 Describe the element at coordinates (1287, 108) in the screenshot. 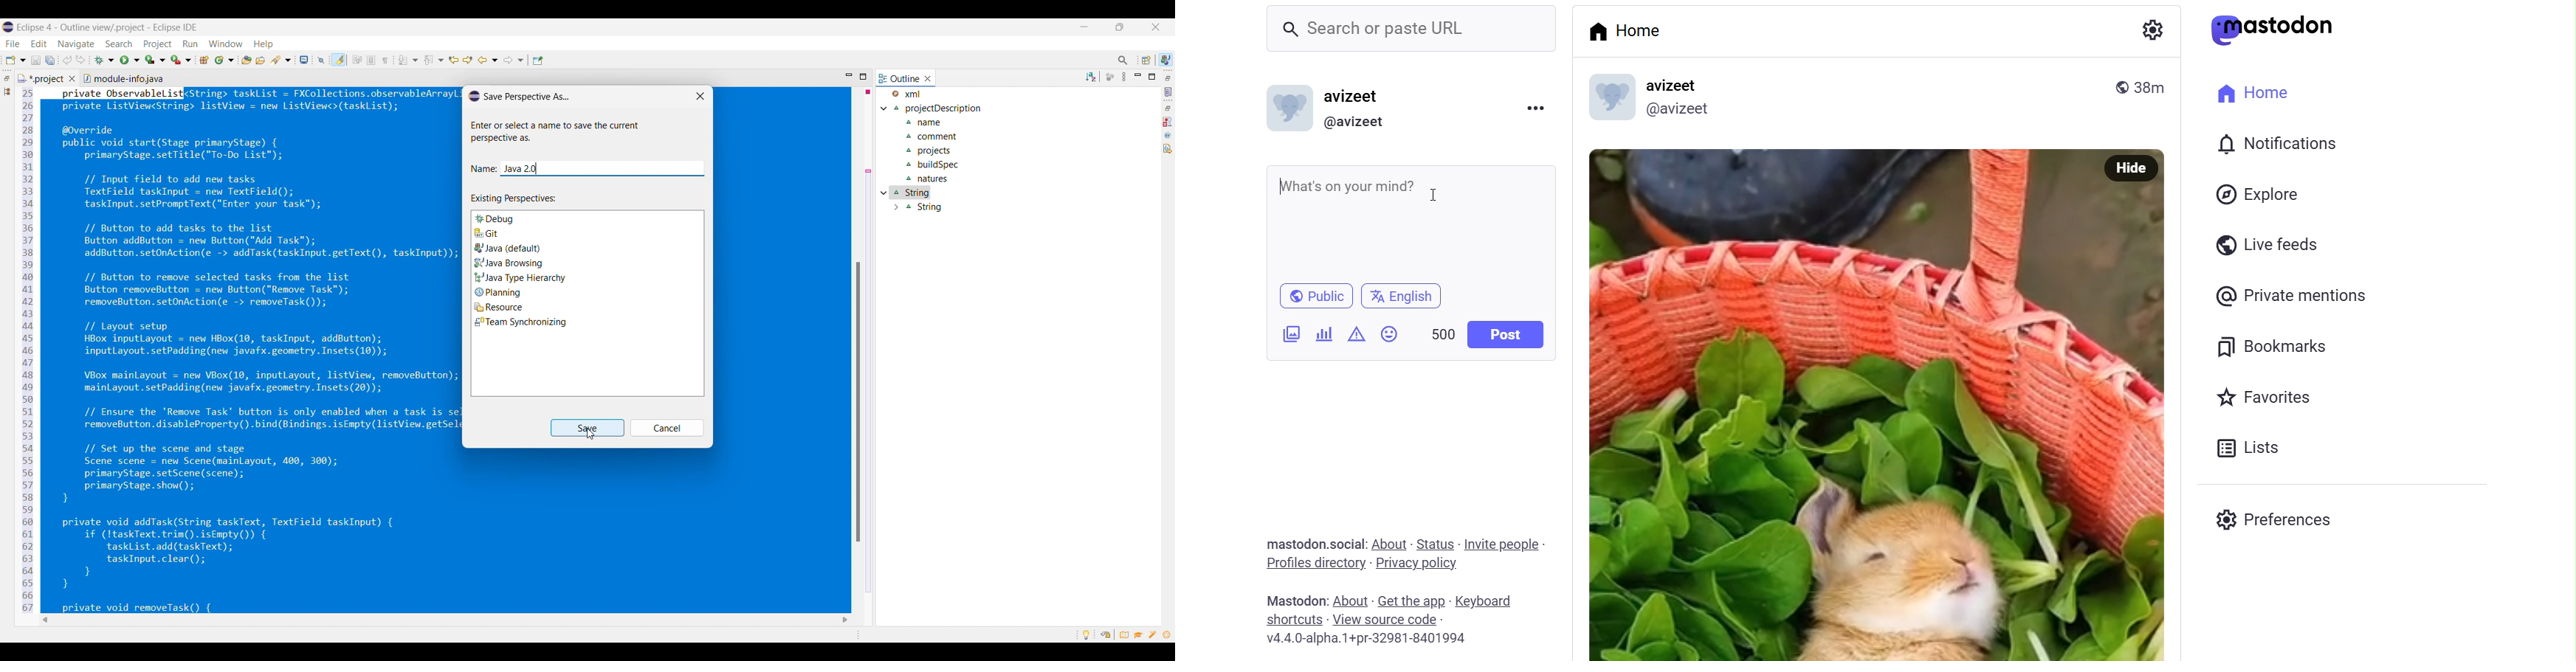

I see `Profile Picture` at that location.